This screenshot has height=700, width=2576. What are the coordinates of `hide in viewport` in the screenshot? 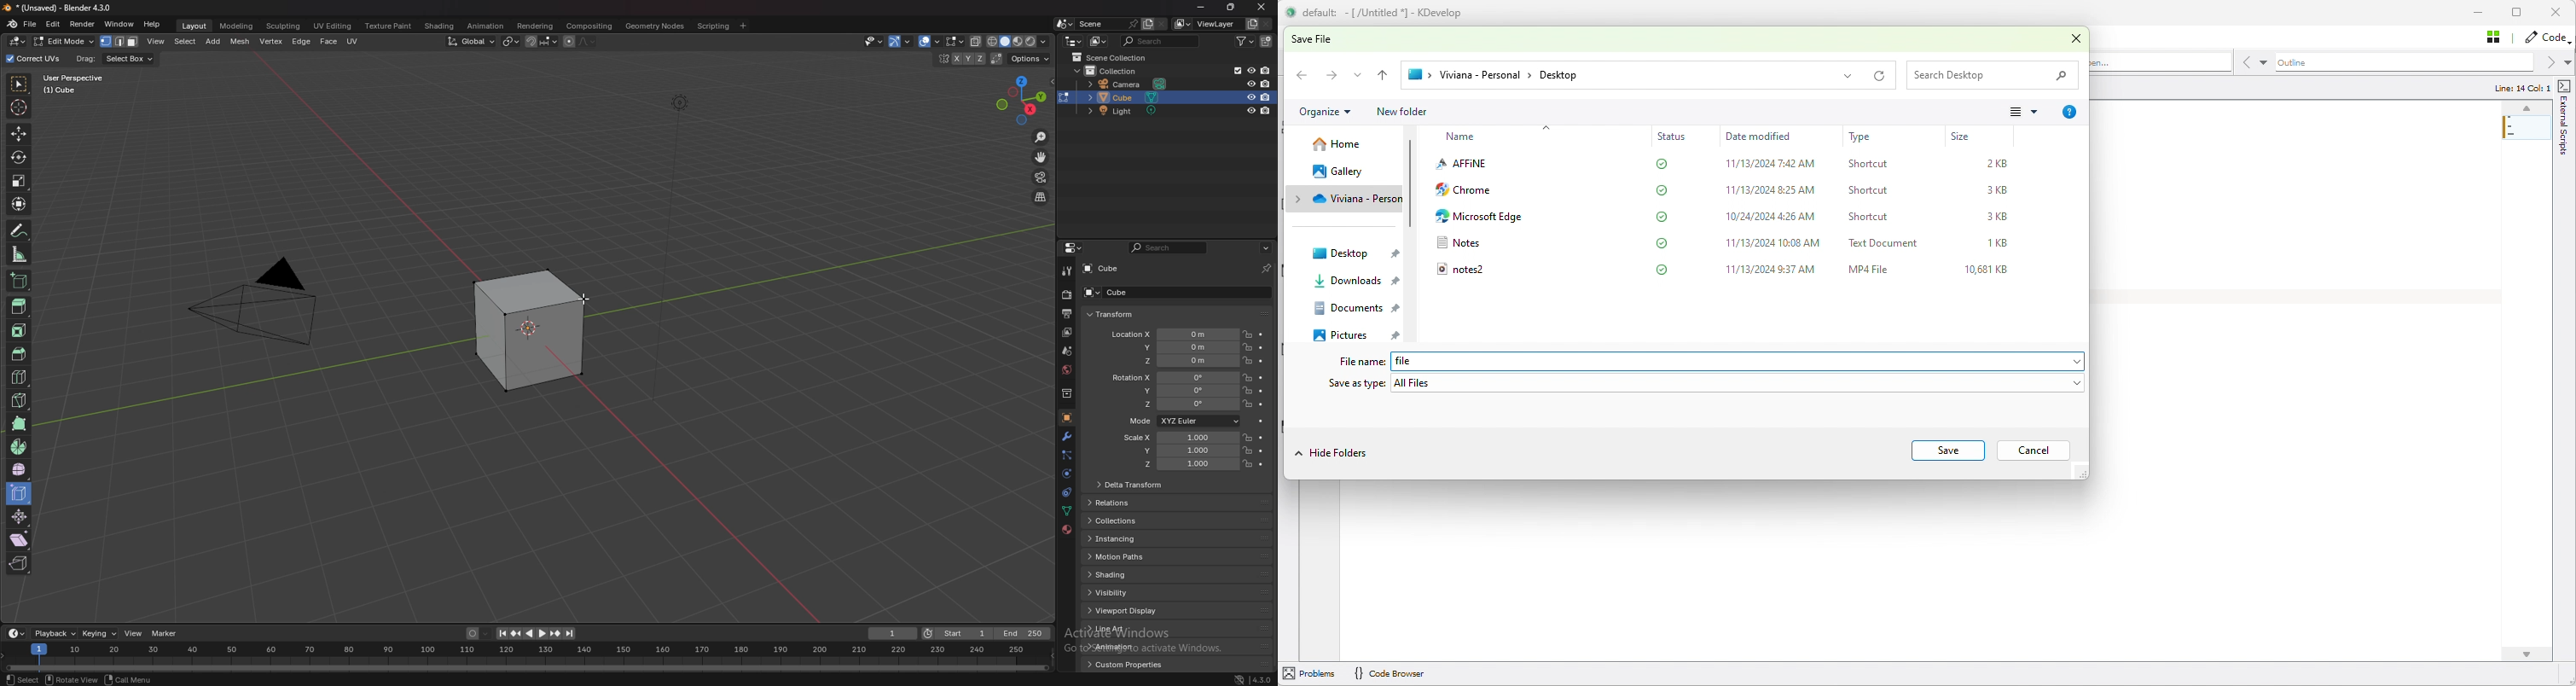 It's located at (1252, 70).